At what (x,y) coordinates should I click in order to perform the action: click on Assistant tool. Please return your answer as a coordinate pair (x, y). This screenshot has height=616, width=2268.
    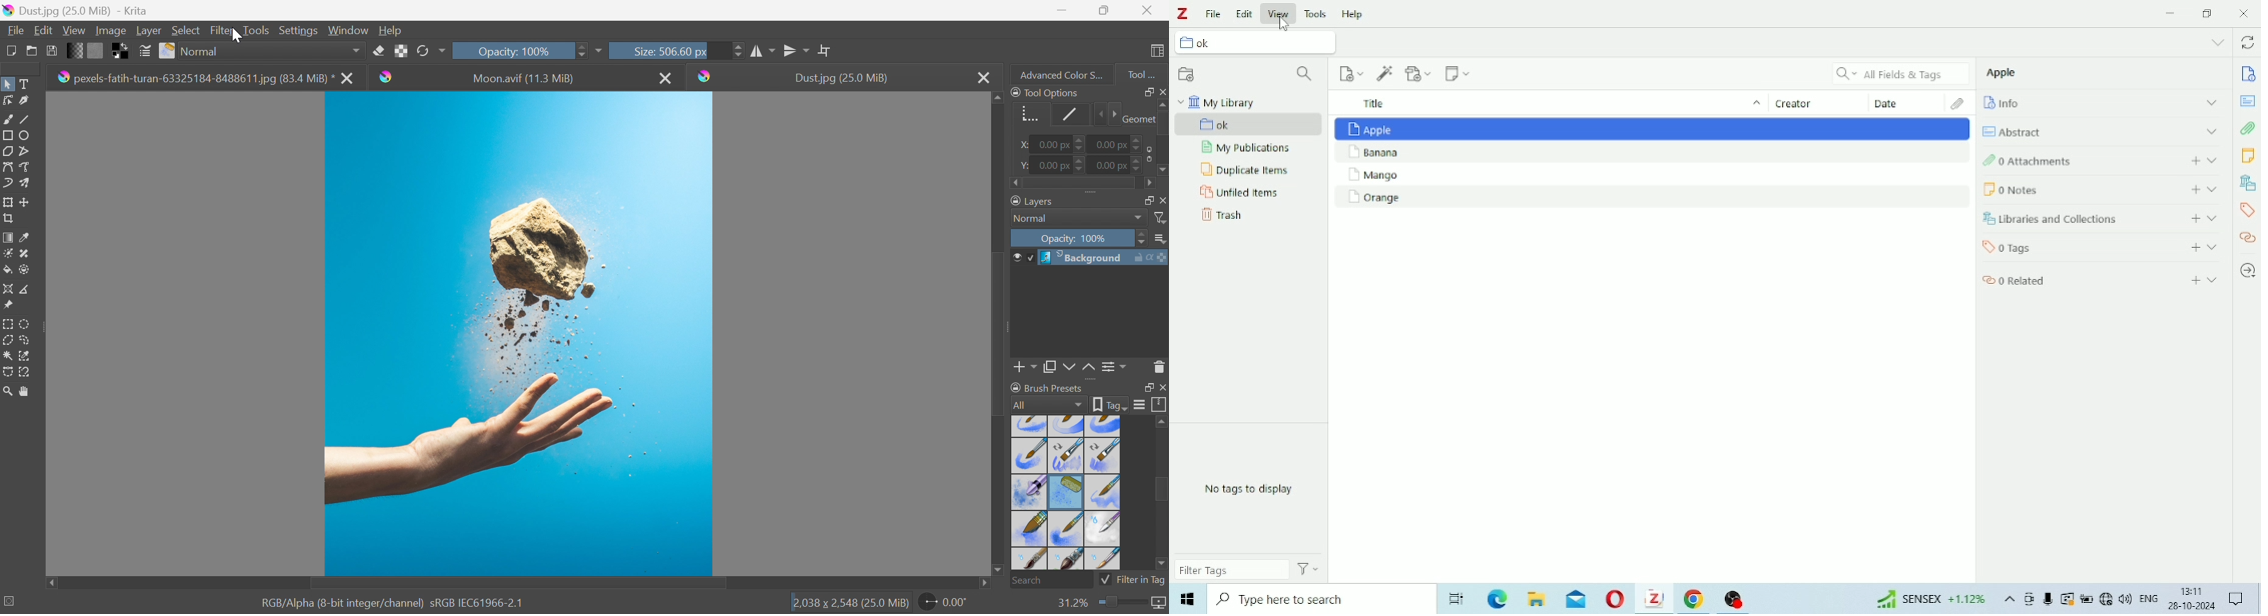
    Looking at the image, I should click on (7, 288).